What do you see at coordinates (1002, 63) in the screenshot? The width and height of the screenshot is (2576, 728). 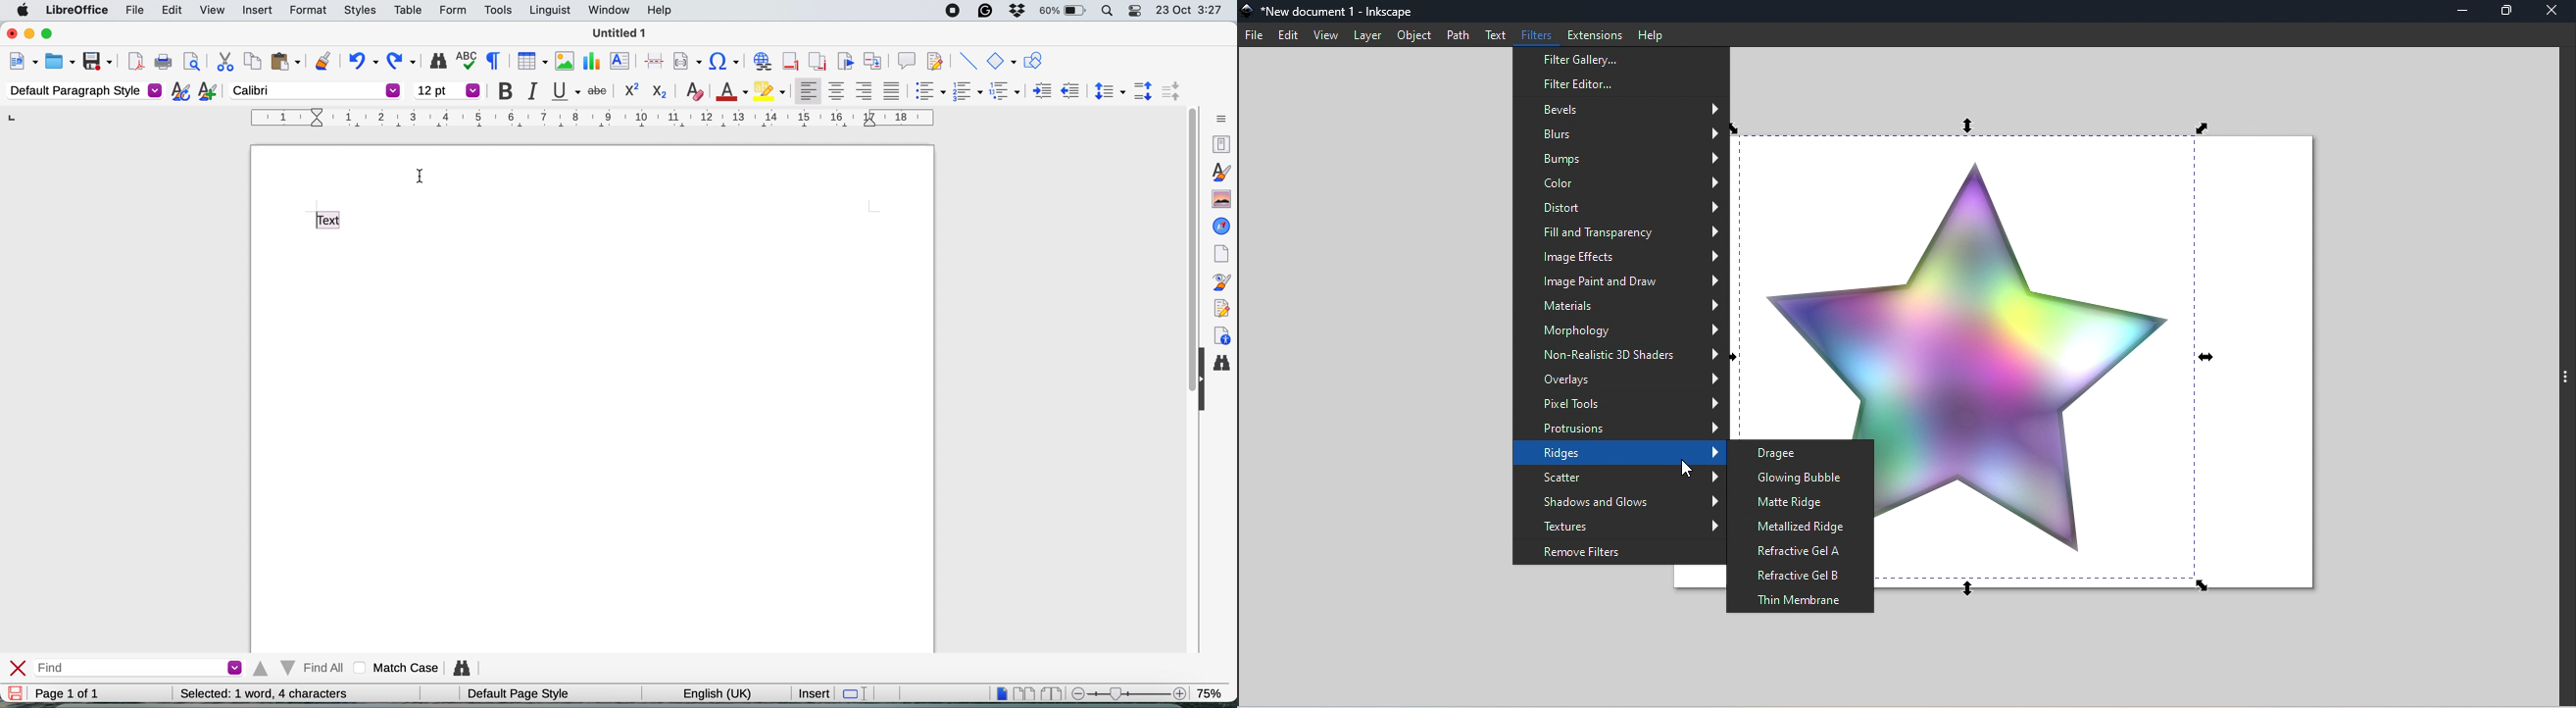 I see `basic shapes` at bounding box center [1002, 63].